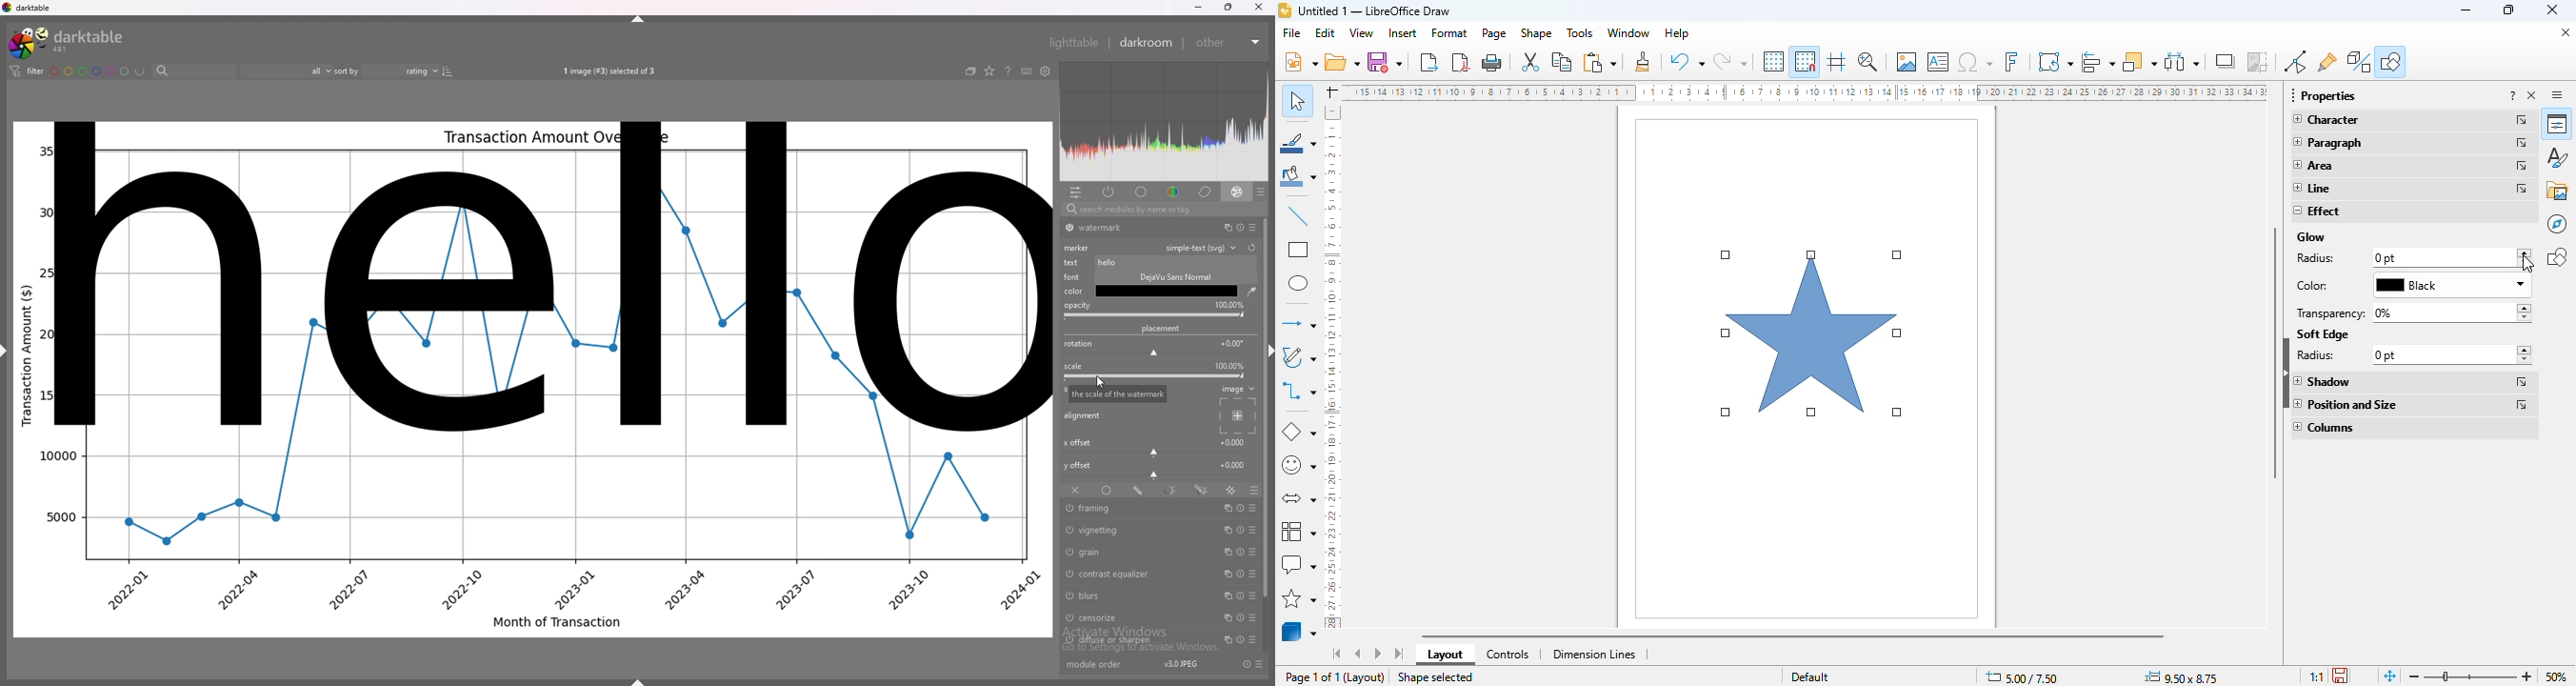 The width and height of the screenshot is (2576, 700). Describe the element at coordinates (1298, 217) in the screenshot. I see `insert line` at that location.